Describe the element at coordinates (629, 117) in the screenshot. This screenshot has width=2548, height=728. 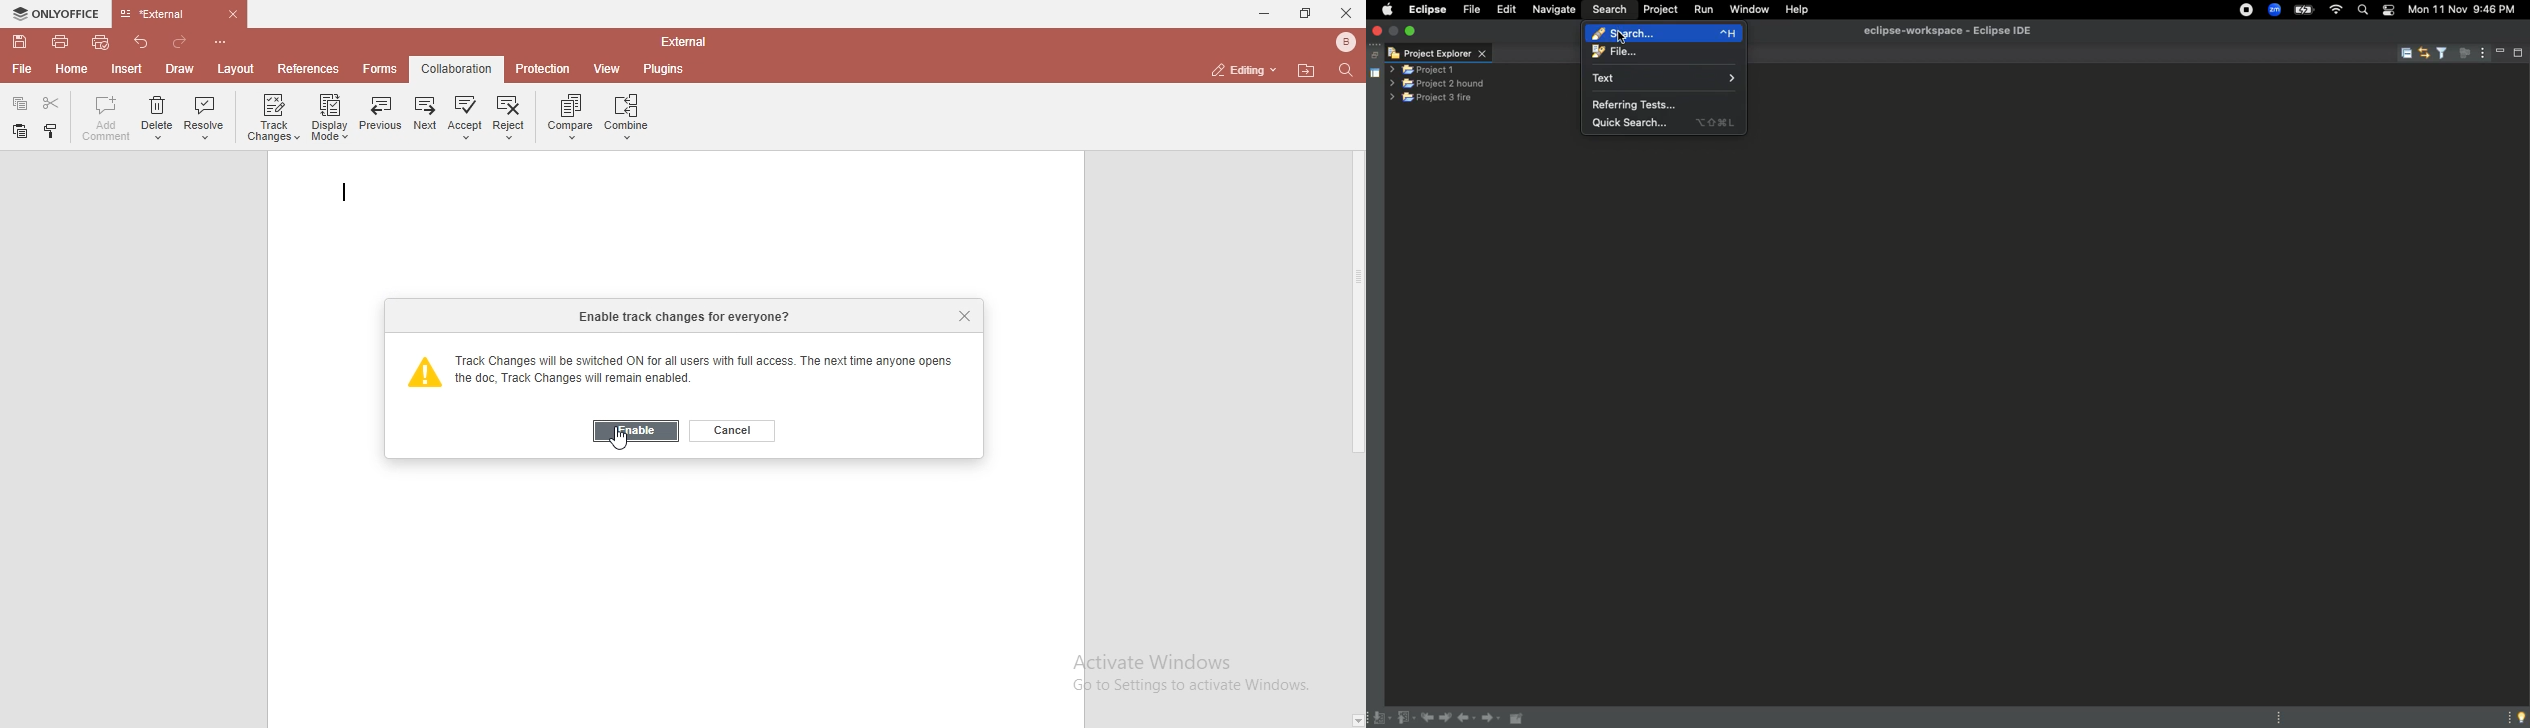
I see `combine` at that location.